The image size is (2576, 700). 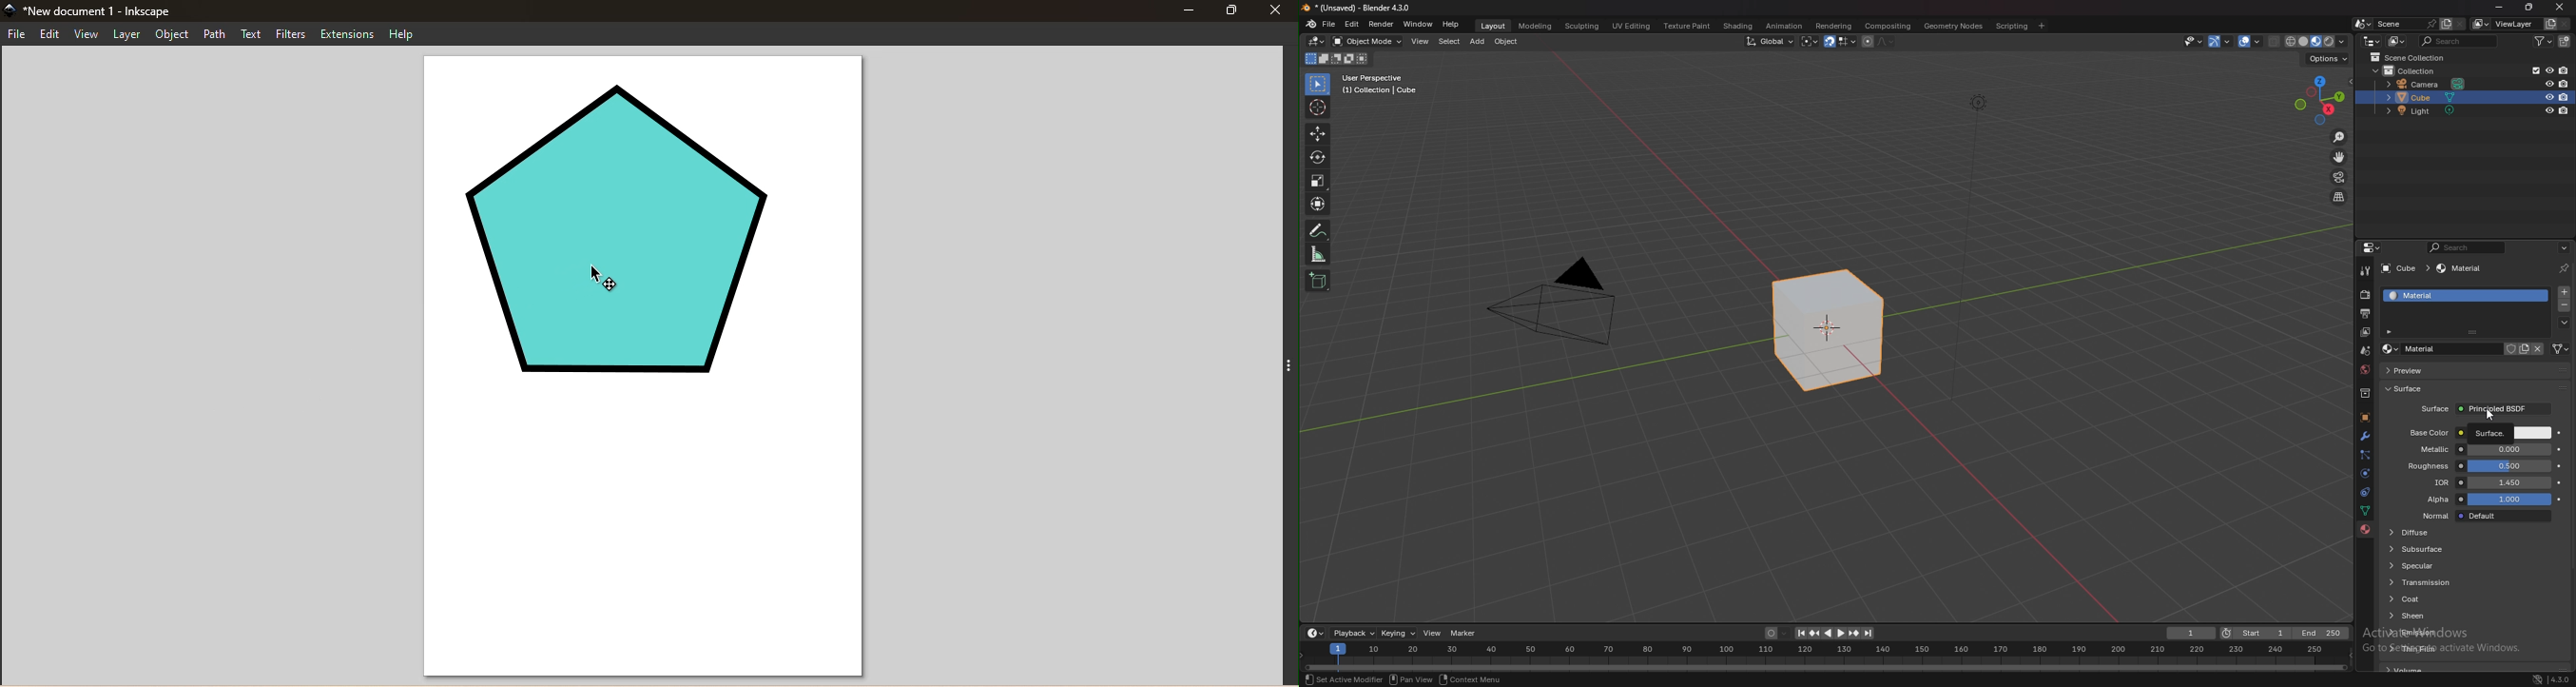 I want to click on preview, so click(x=2430, y=370).